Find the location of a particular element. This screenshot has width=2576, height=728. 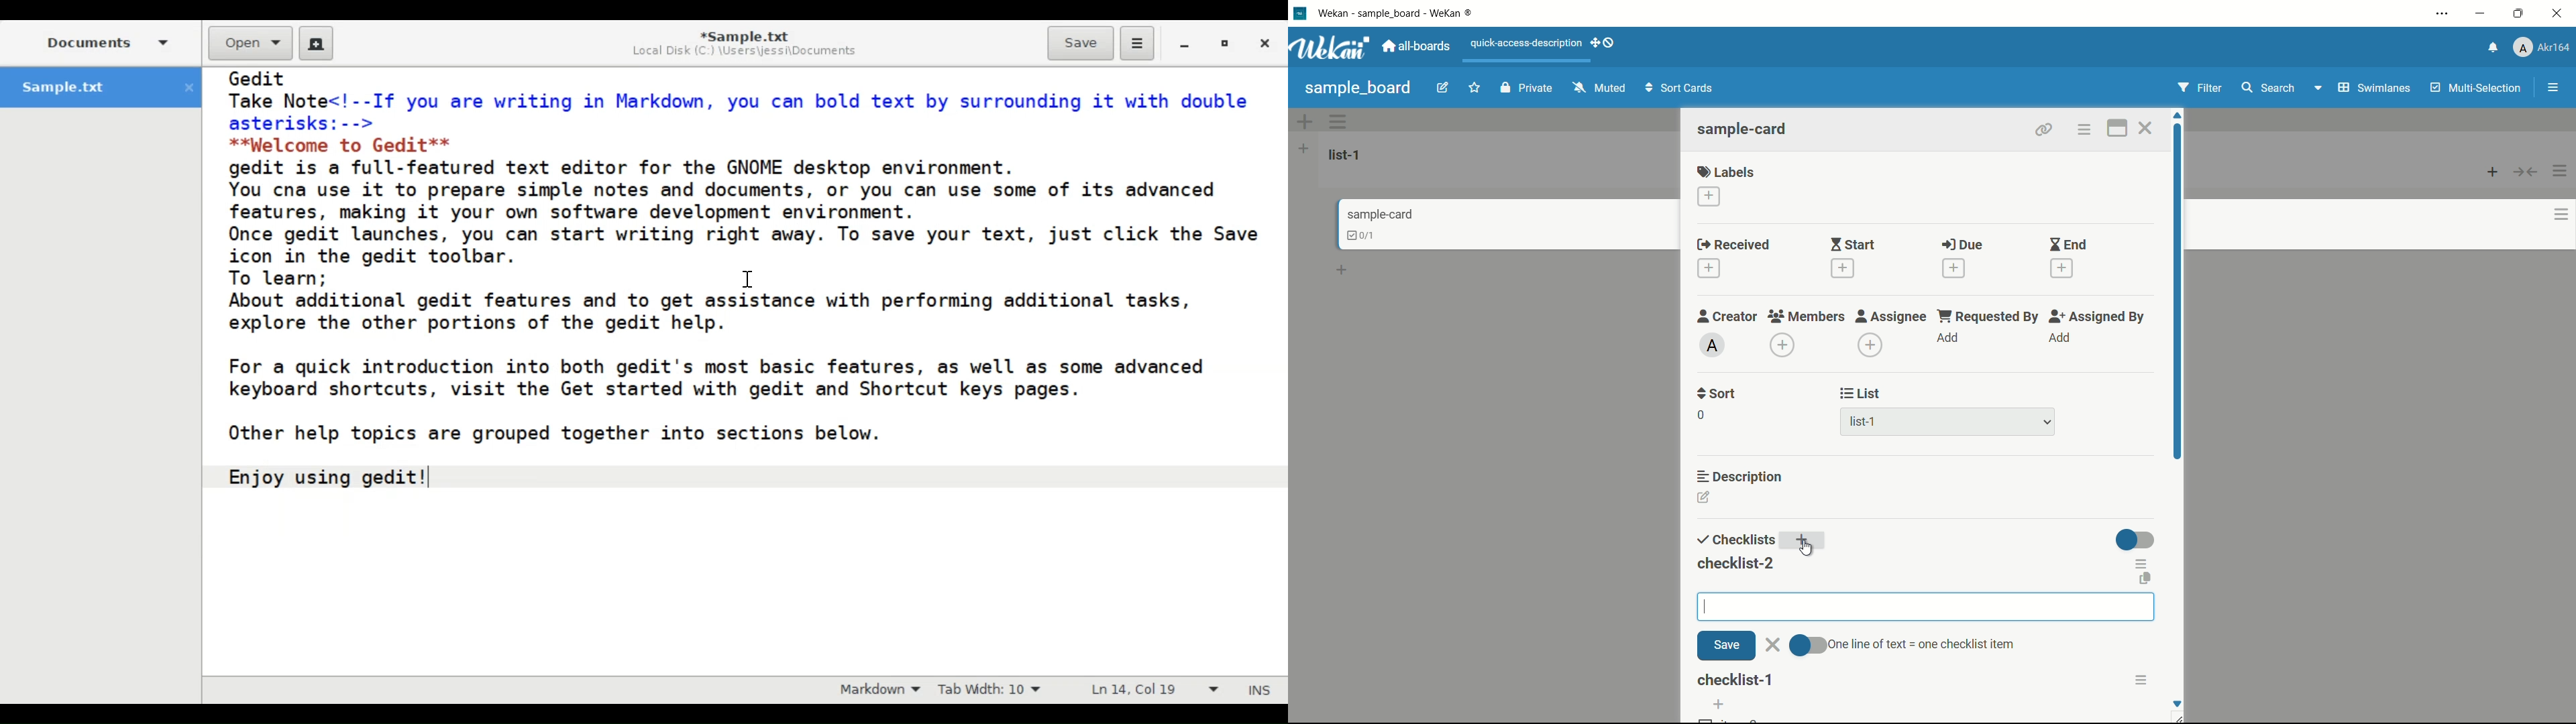

maximize is located at coordinates (2520, 14).